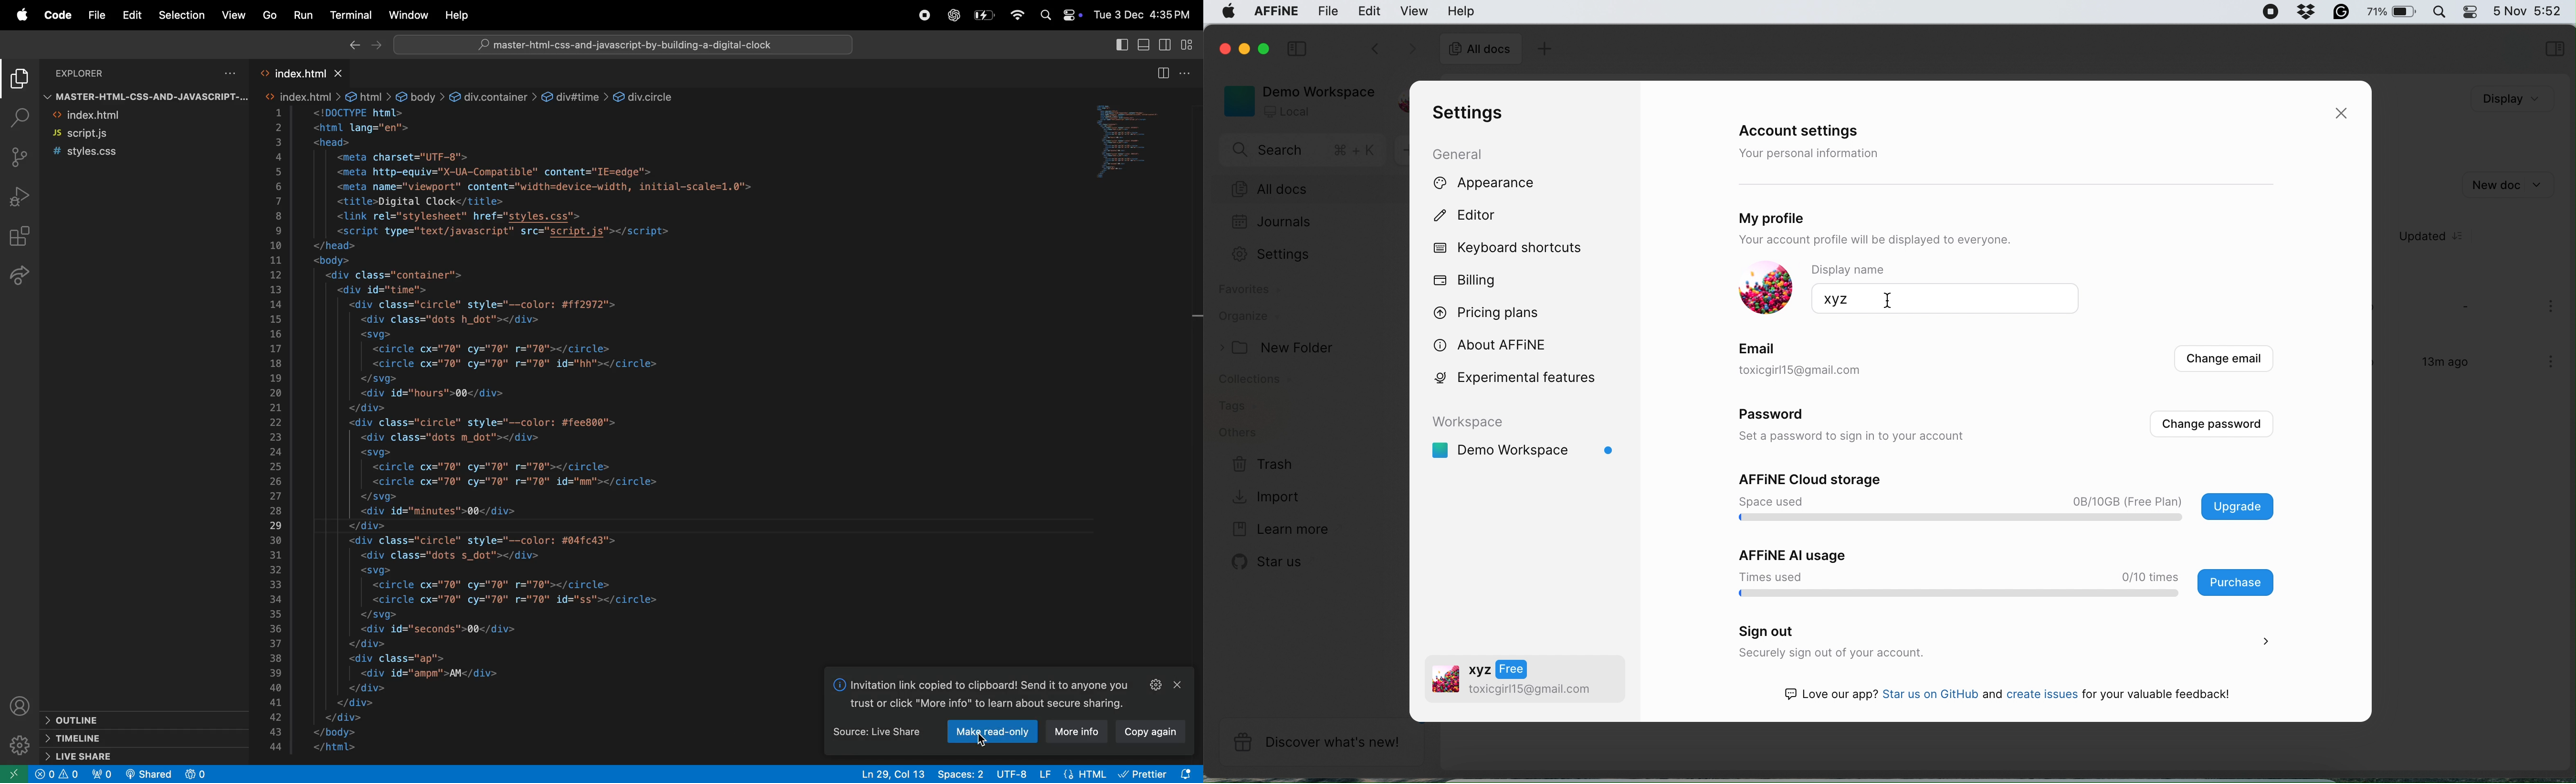 The image size is (2576, 784). What do you see at coordinates (131, 15) in the screenshot?
I see `edit` at bounding box center [131, 15].